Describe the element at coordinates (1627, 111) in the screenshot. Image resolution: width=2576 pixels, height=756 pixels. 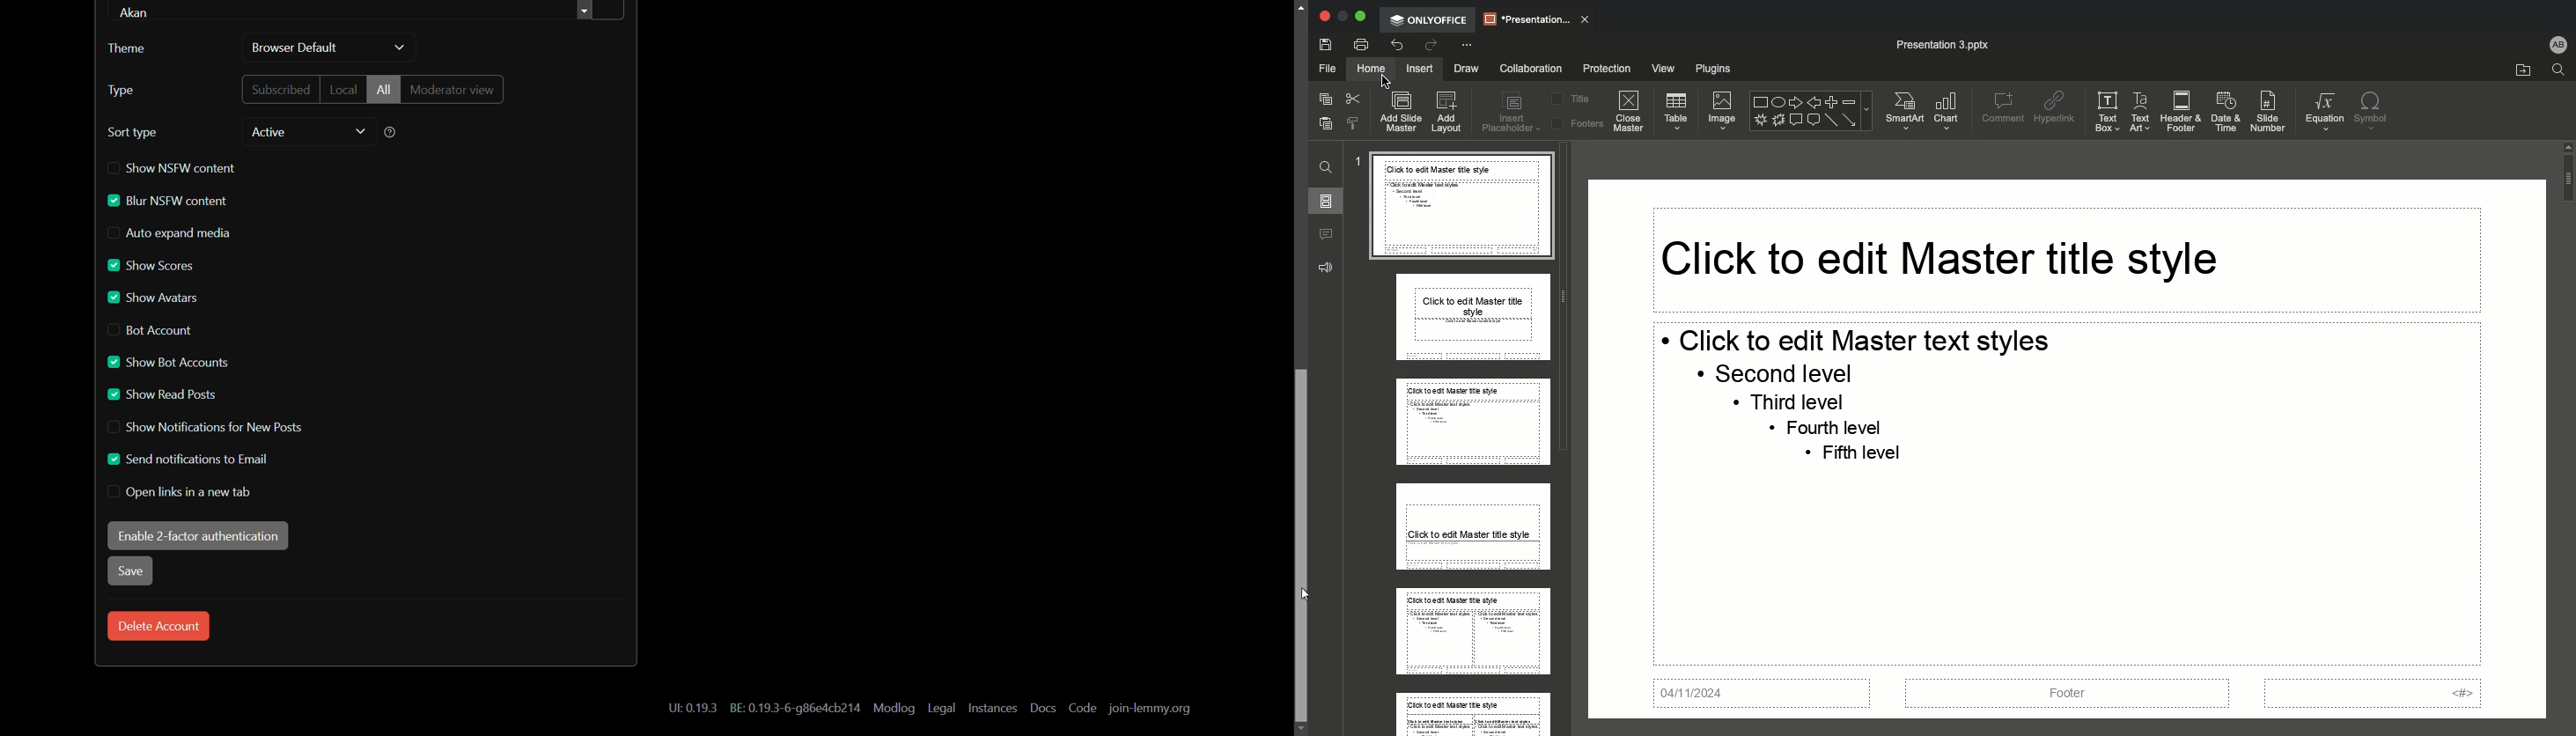
I see `Close master` at that location.